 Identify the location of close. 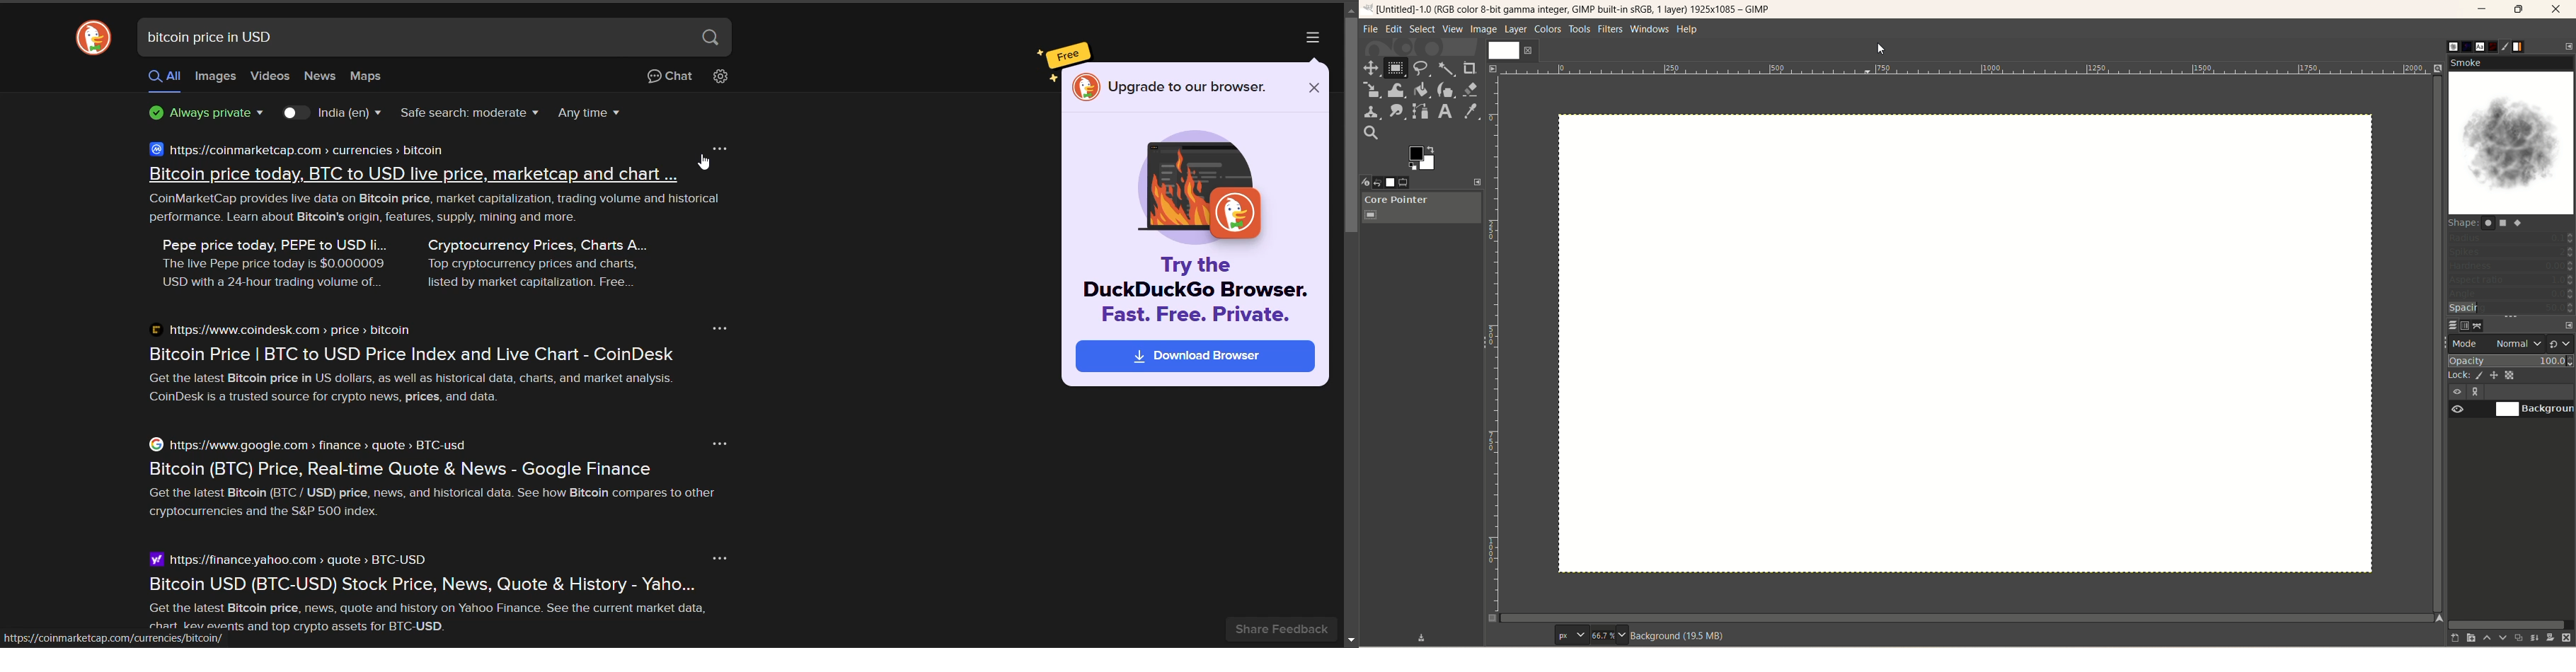
(2557, 9).